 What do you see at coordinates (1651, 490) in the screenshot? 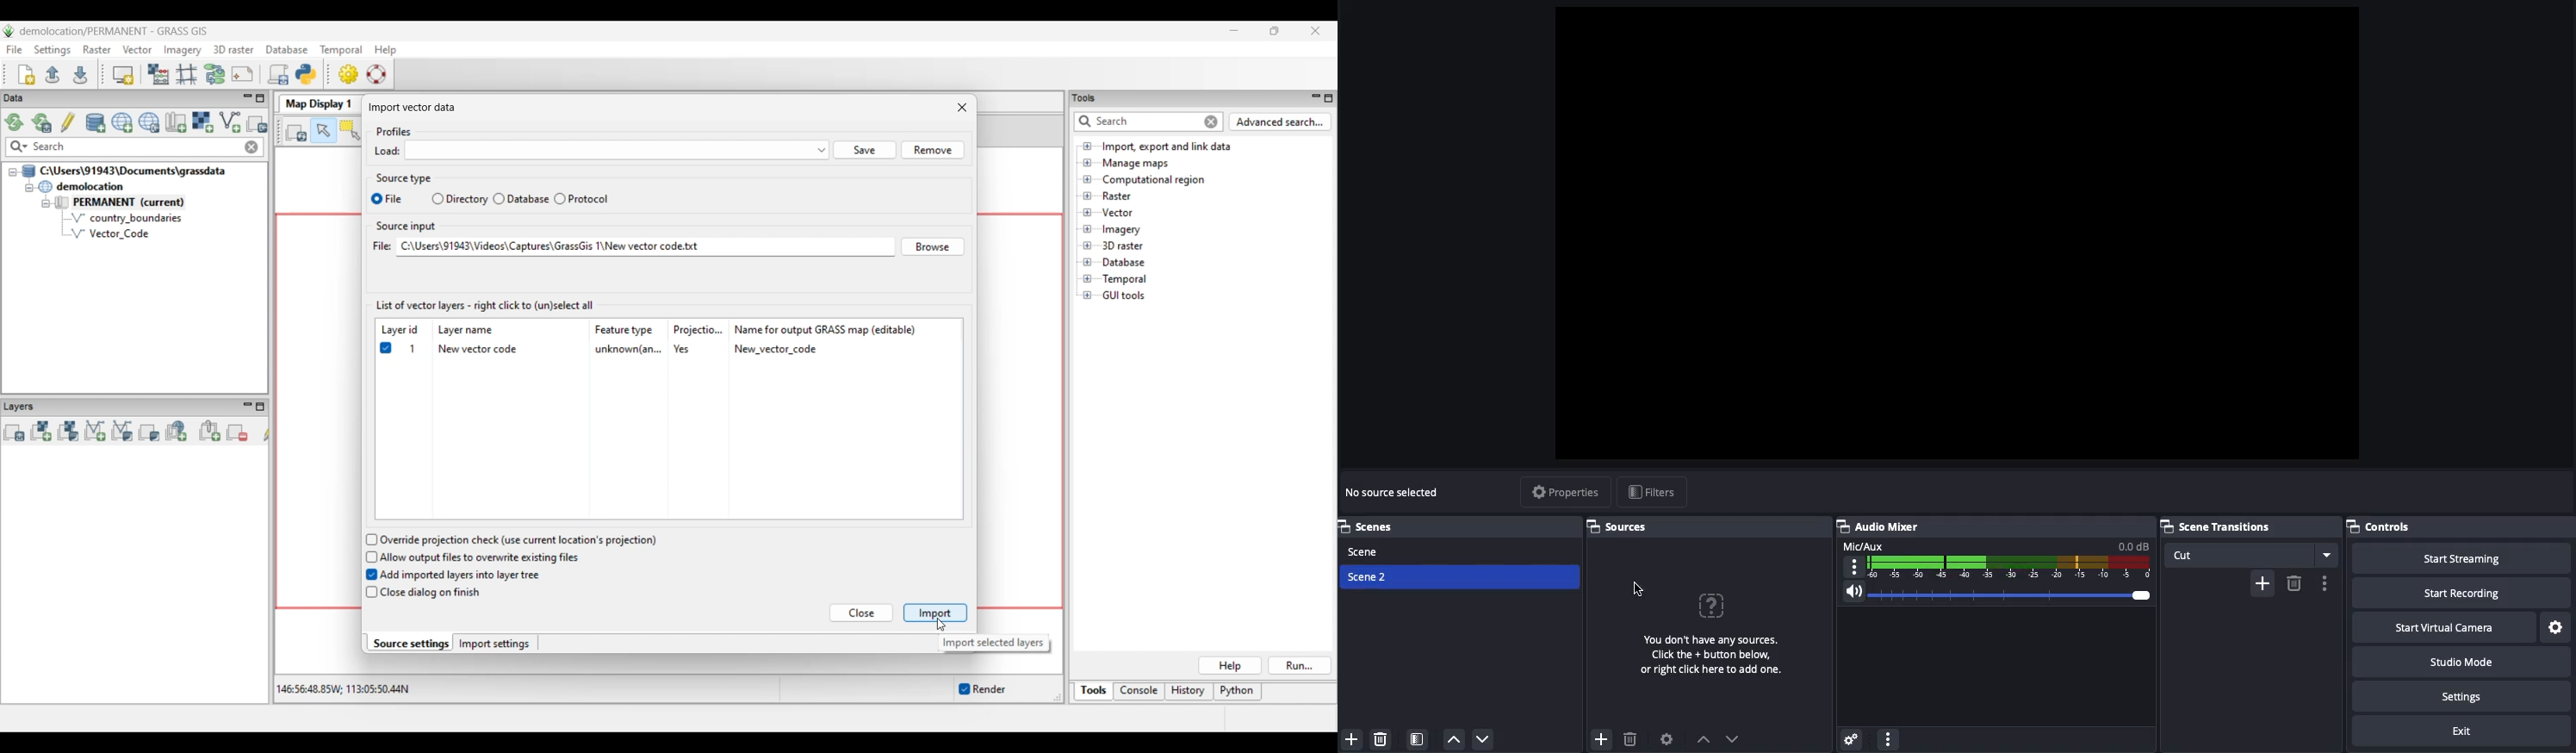
I see `Filters` at bounding box center [1651, 490].